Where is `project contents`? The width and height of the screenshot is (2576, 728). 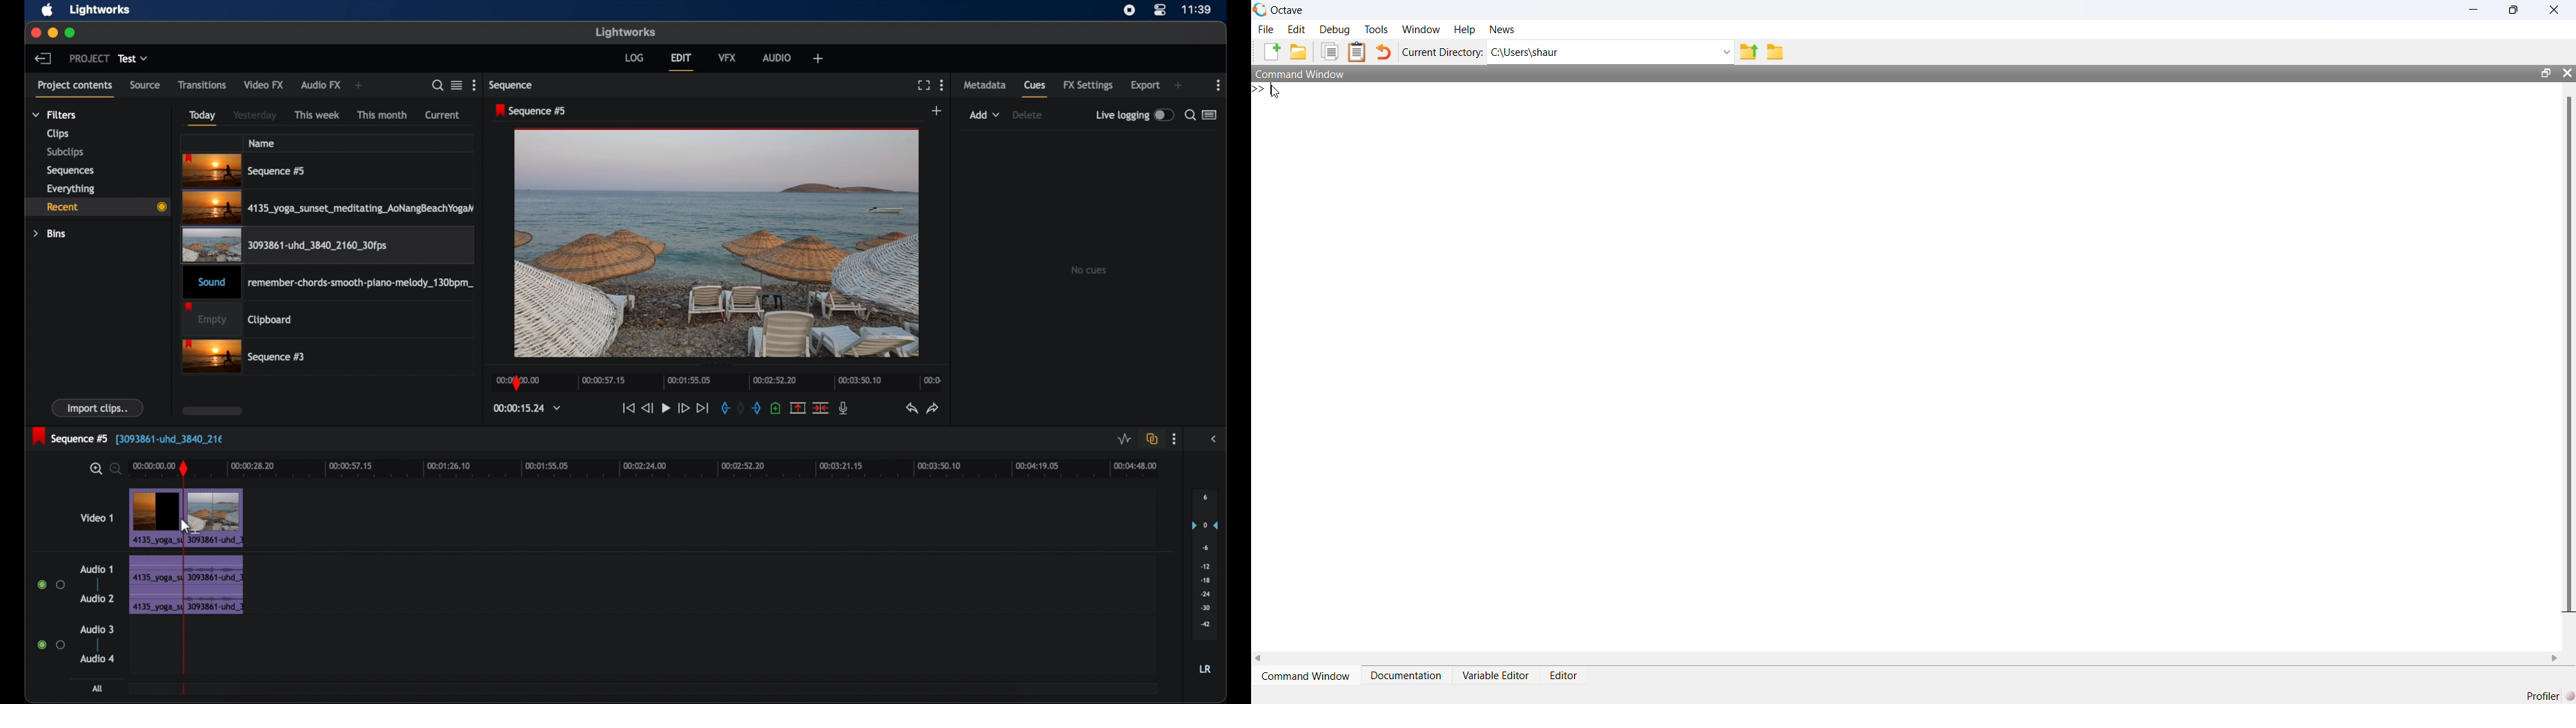
project contents is located at coordinates (75, 89).